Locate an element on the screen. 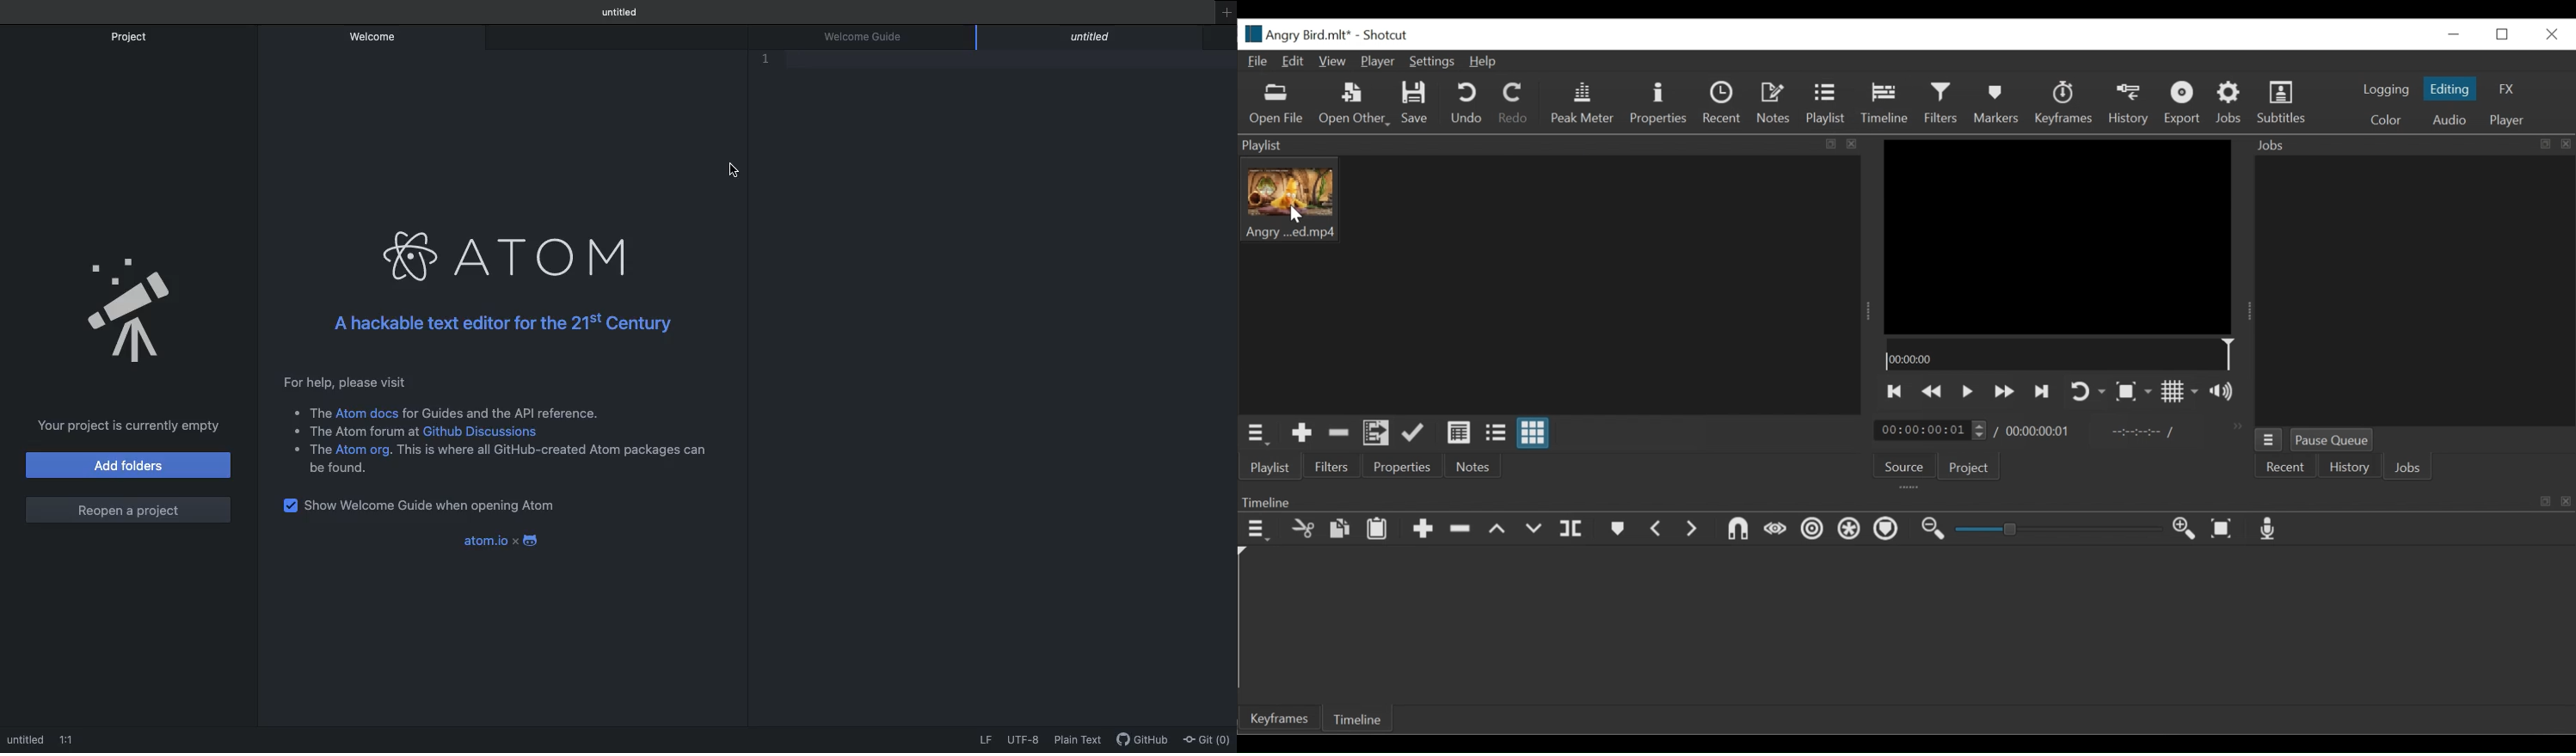 The height and width of the screenshot is (756, 2576). Timeline menu is located at coordinates (1256, 531).